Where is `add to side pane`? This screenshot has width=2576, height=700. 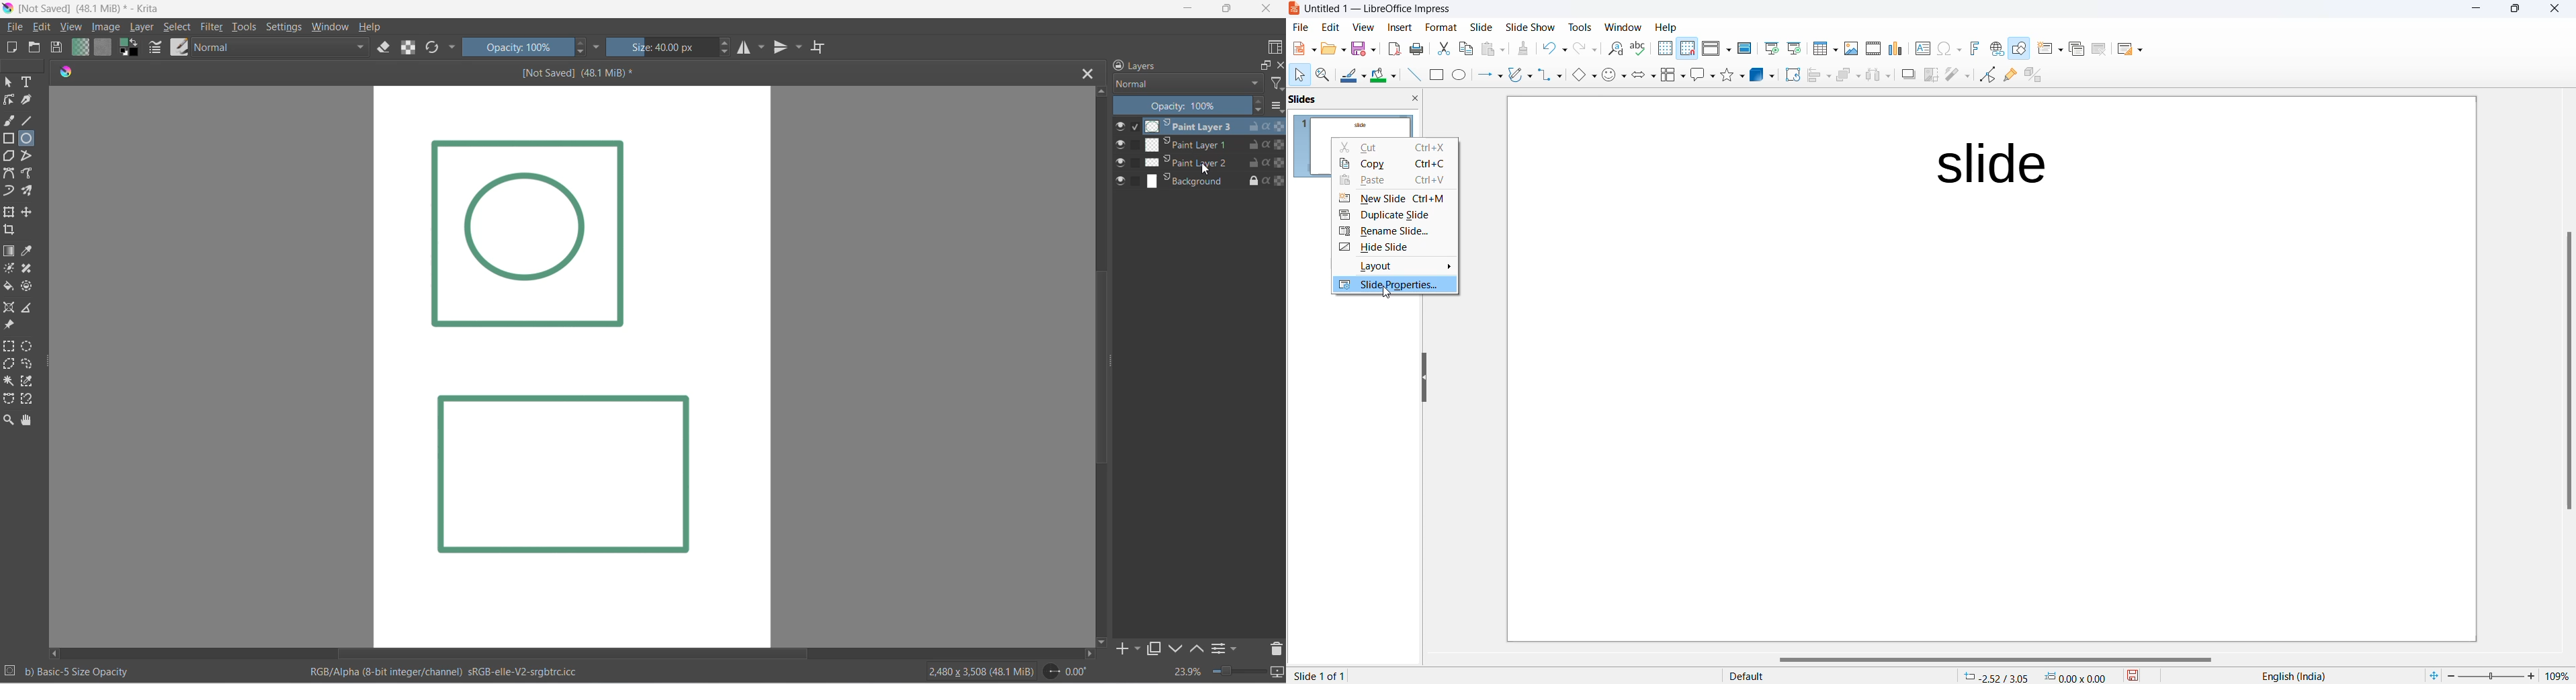
add to side pane is located at coordinates (1129, 648).